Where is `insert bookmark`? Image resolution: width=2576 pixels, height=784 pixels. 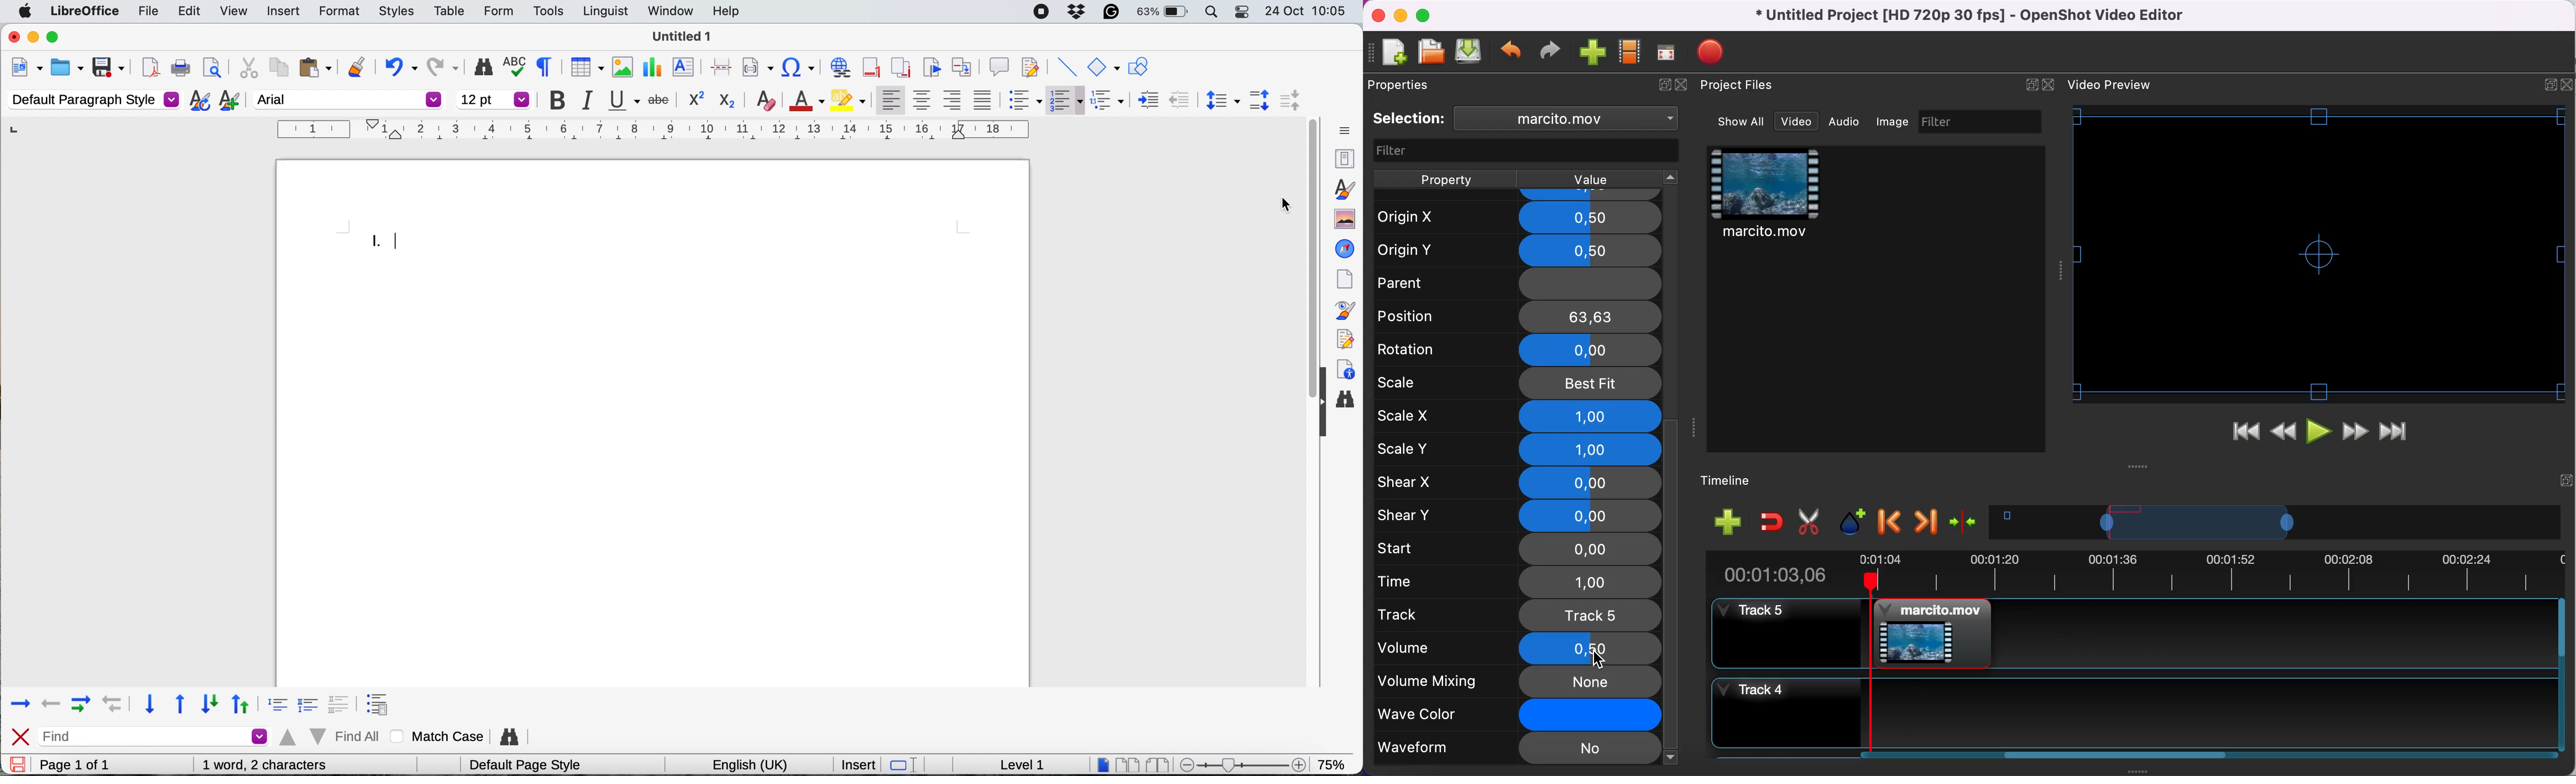
insert bookmark is located at coordinates (931, 67).